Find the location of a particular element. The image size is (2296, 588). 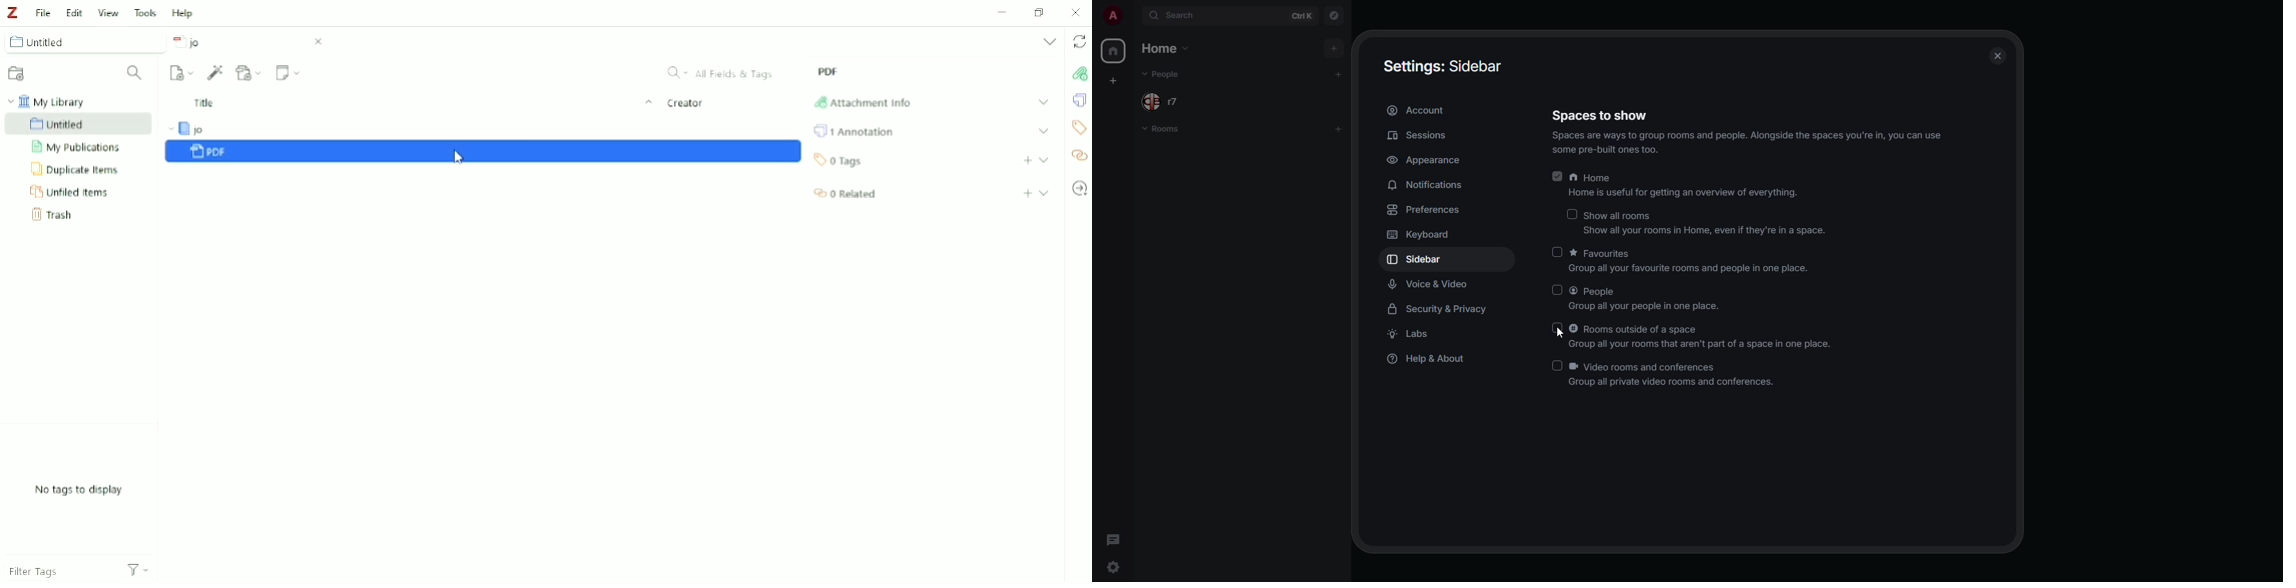

Help is located at coordinates (185, 13).